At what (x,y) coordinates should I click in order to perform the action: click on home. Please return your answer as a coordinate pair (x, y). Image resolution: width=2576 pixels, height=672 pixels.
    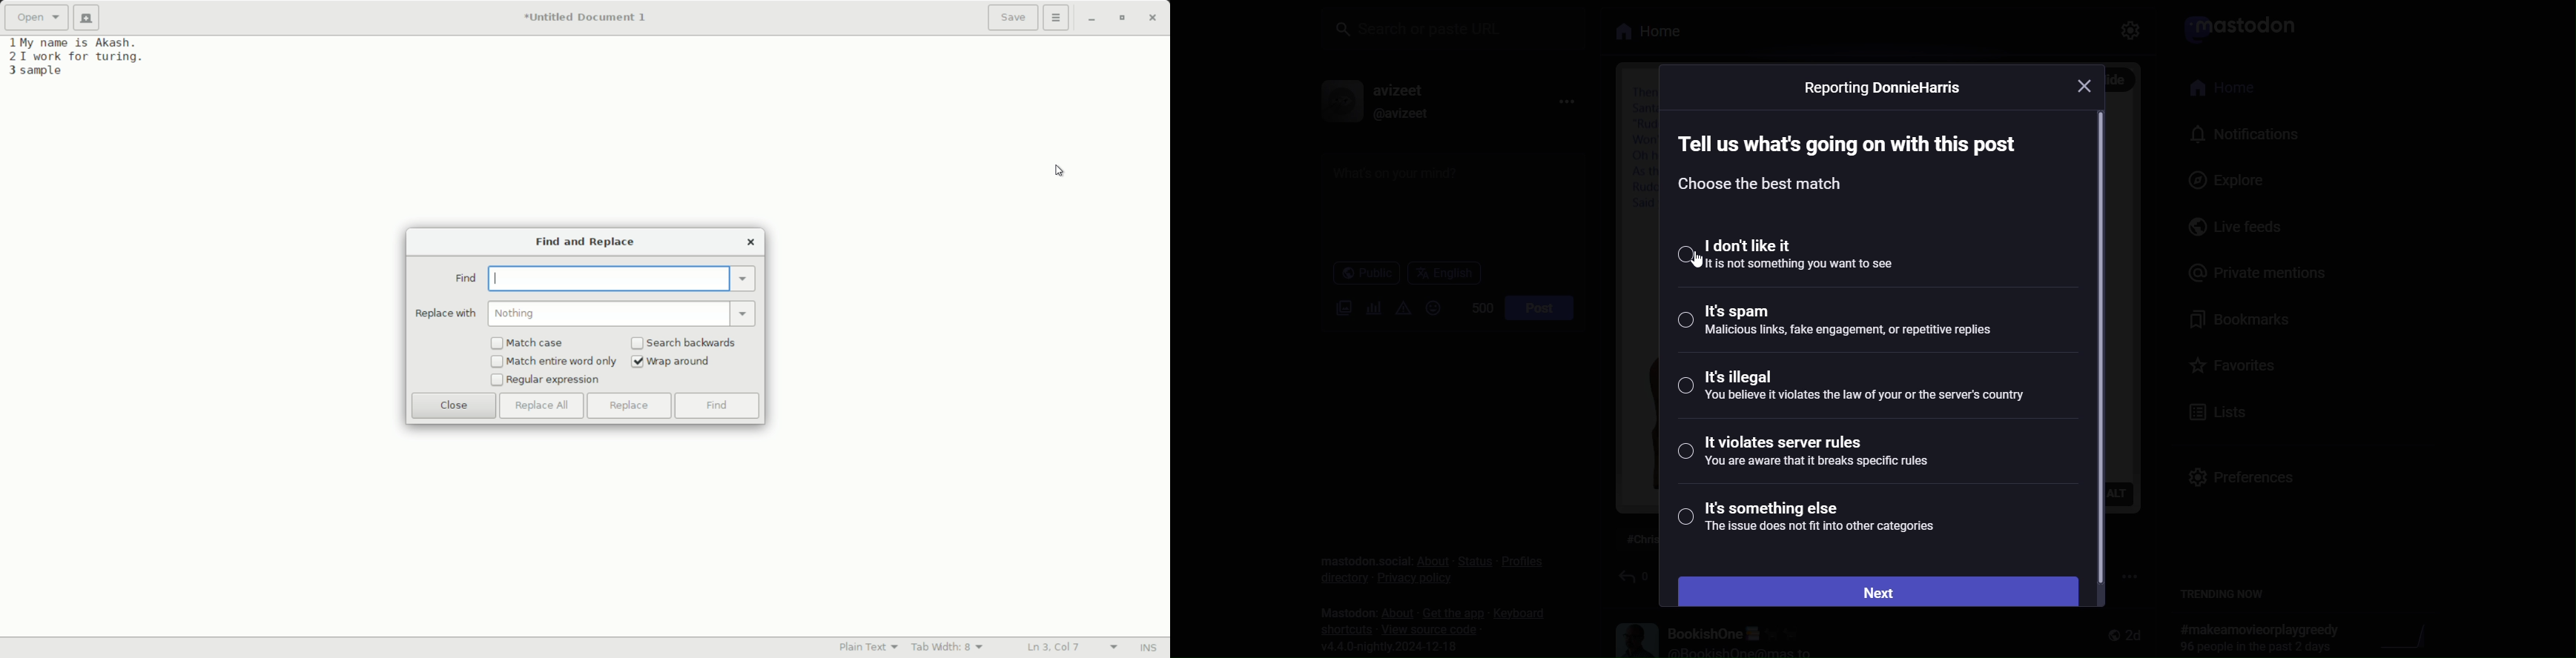
    Looking at the image, I should click on (2216, 88).